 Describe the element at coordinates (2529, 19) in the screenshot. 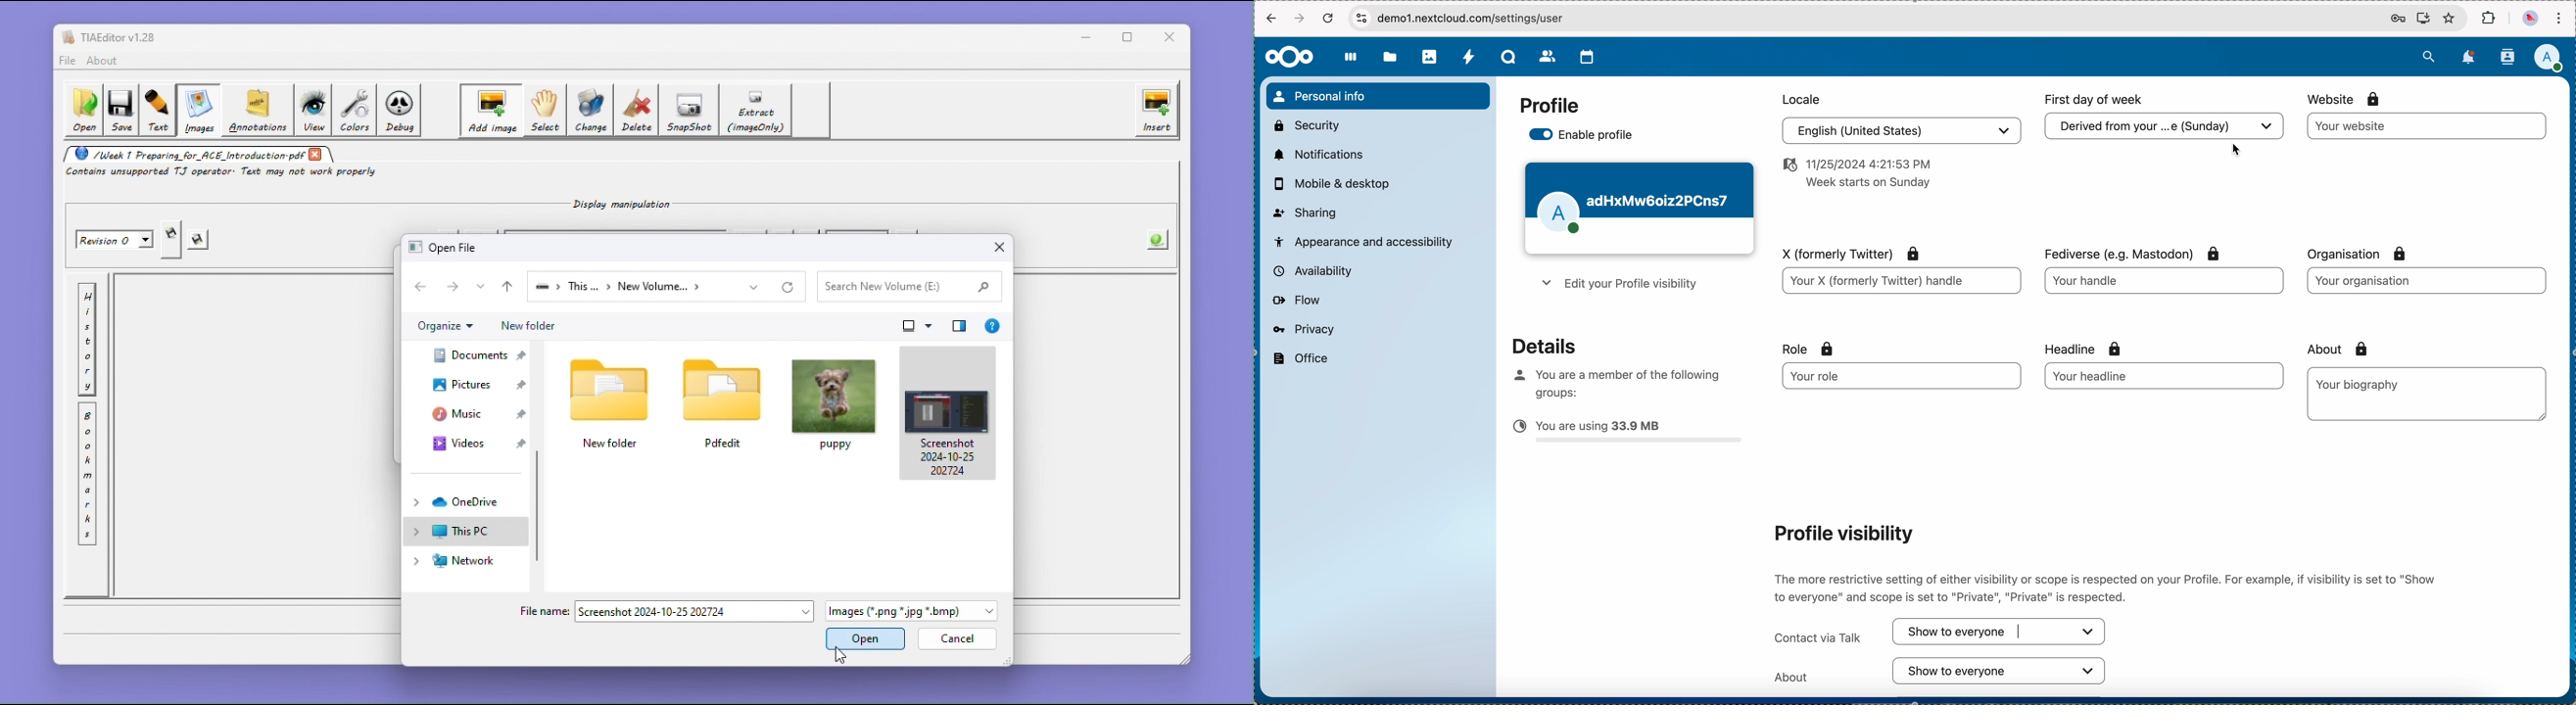

I see `profile picture` at that location.